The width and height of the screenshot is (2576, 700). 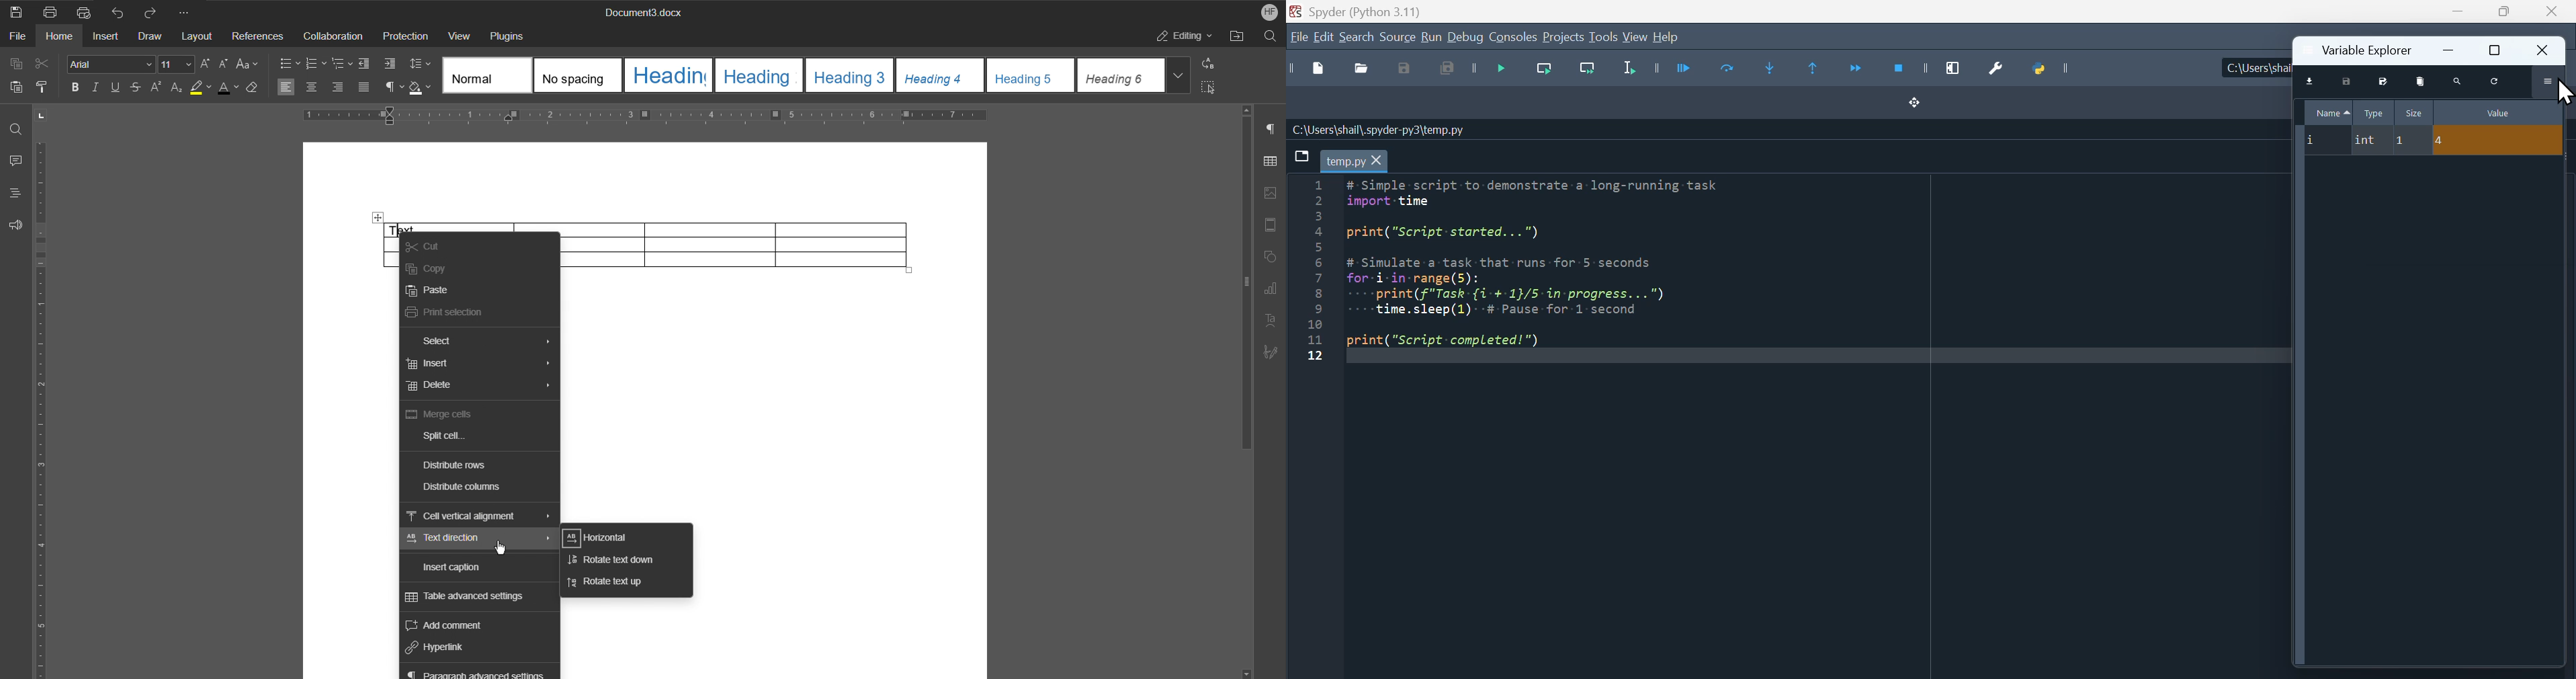 I want to click on Add comment, so click(x=453, y=625).